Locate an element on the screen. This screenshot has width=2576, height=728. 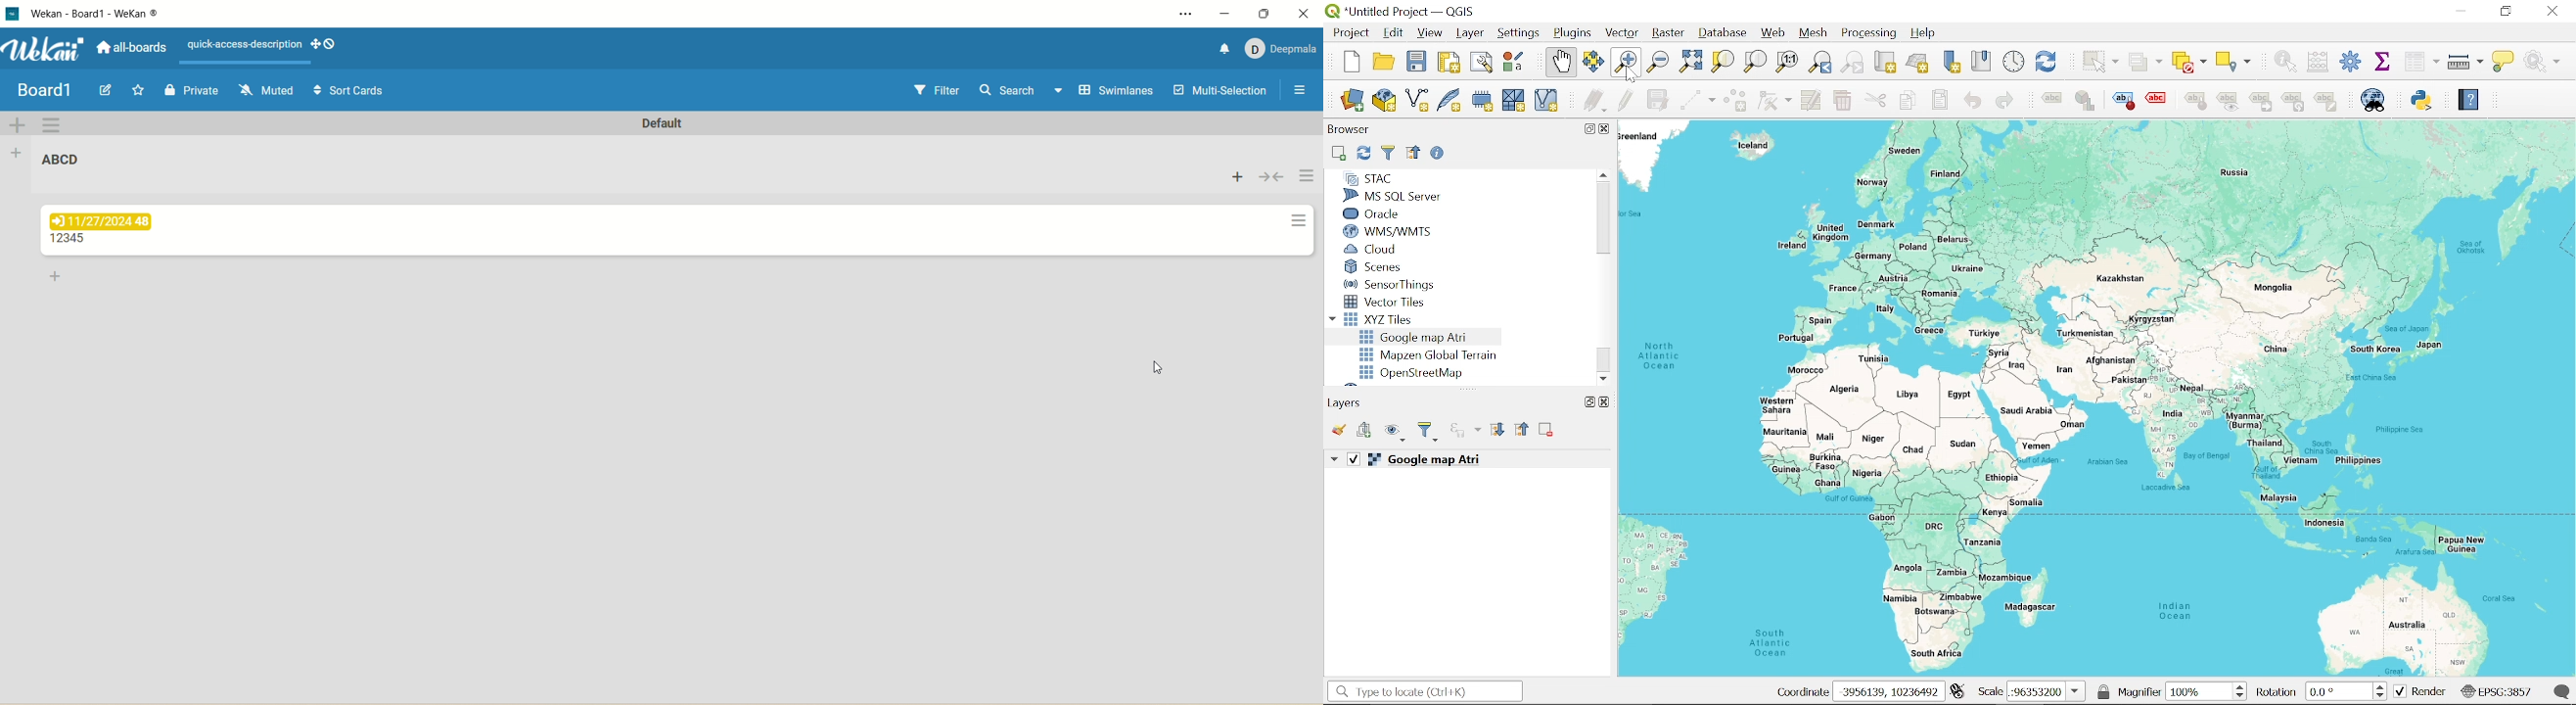
Select layers by location is located at coordinates (2234, 61).